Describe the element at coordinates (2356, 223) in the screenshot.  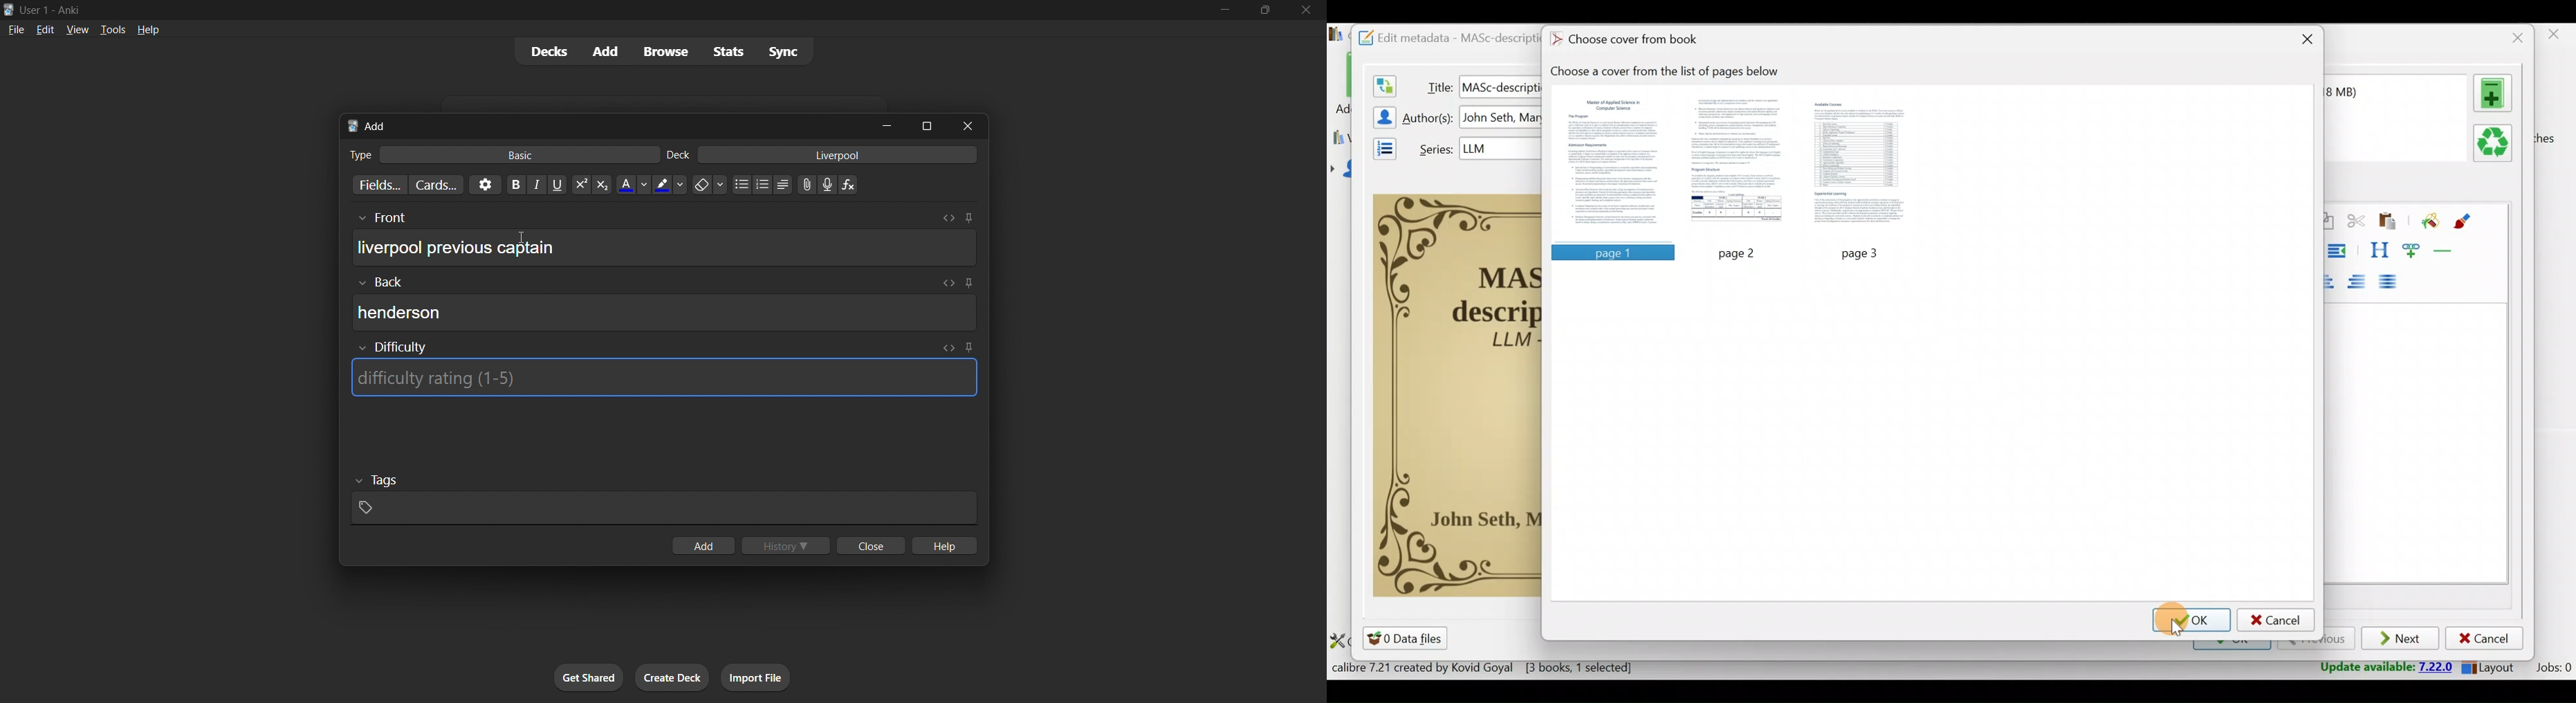
I see `Cut` at that location.